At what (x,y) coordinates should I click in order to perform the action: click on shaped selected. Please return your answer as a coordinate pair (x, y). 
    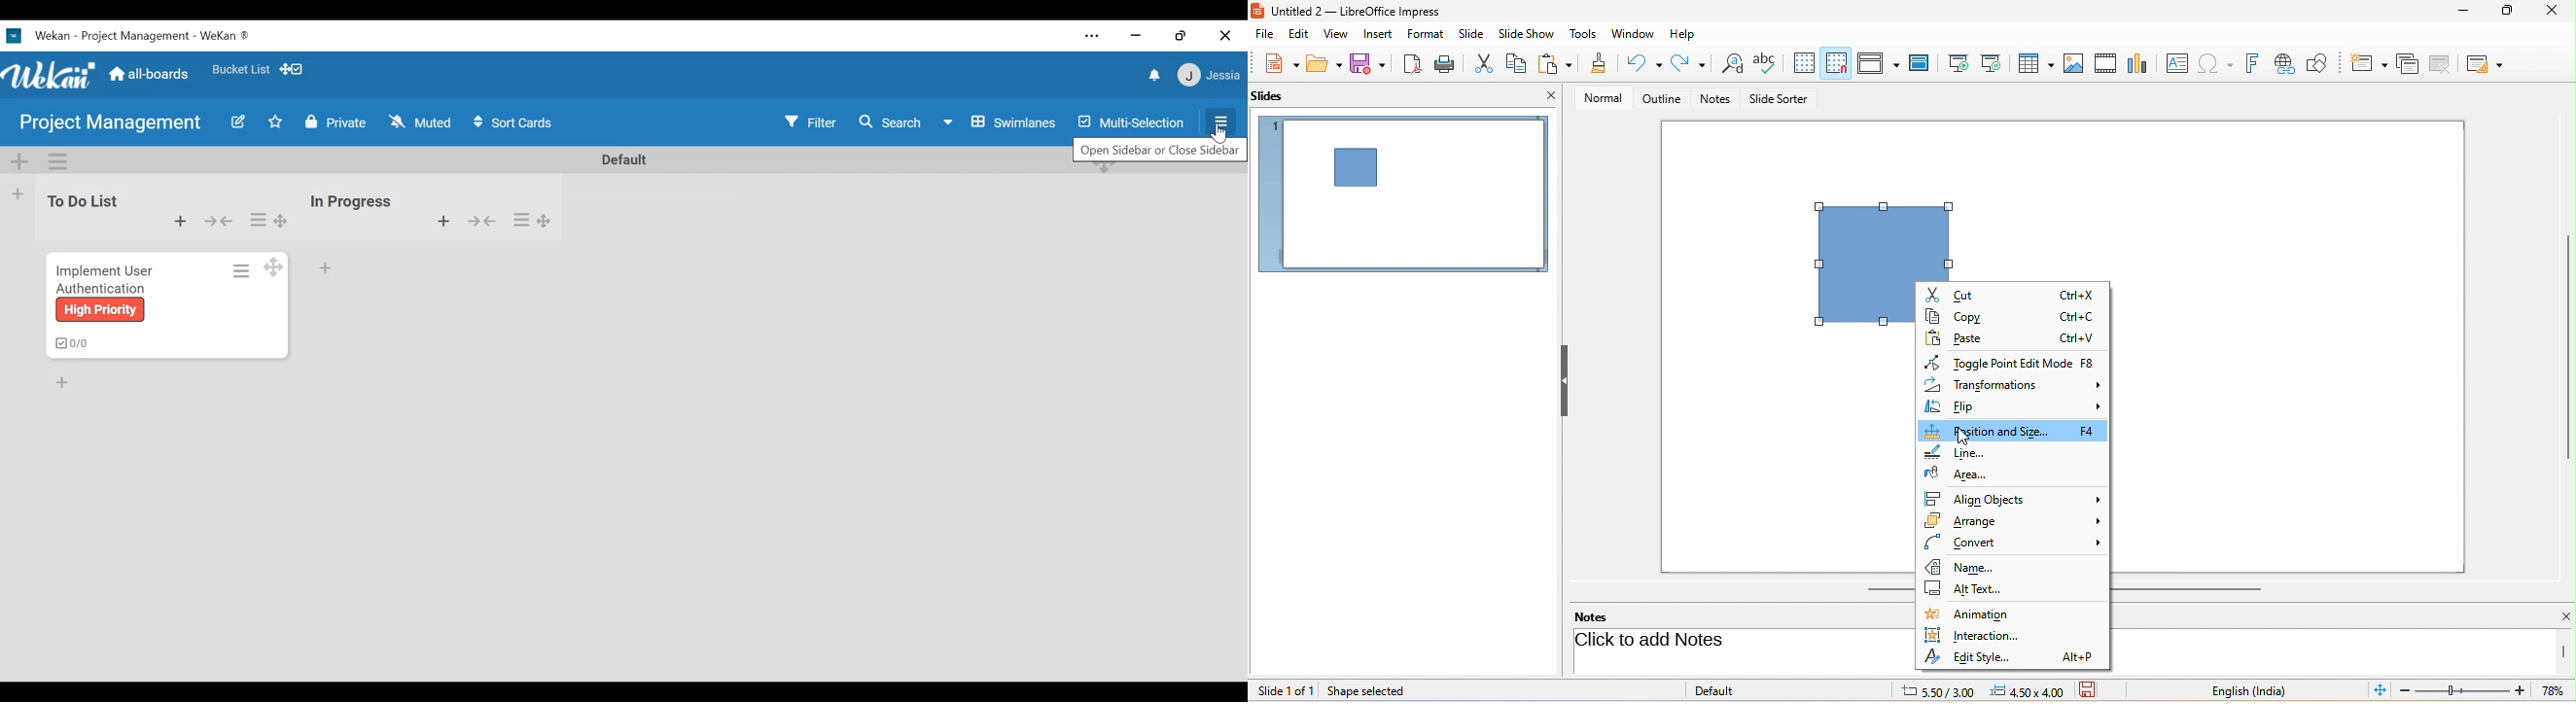
    Looking at the image, I should click on (1374, 690).